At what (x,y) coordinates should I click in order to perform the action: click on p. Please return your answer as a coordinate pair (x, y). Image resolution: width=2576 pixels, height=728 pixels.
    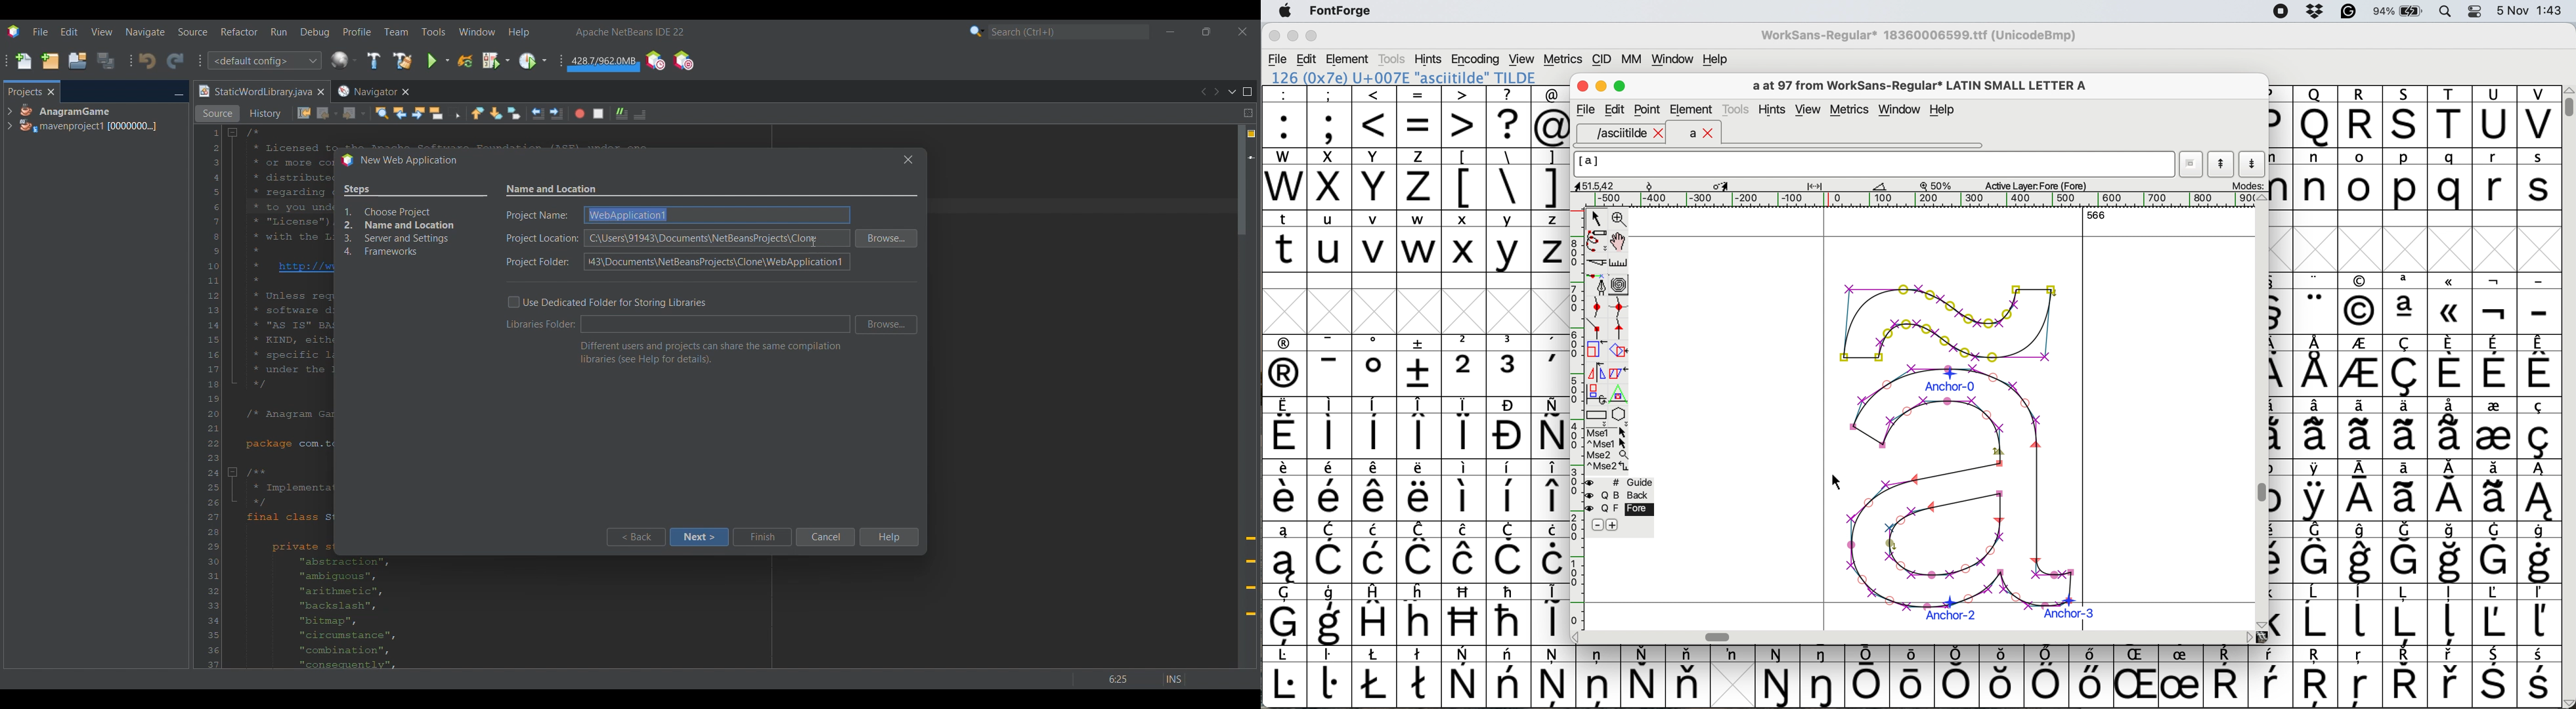
    Looking at the image, I should click on (2406, 181).